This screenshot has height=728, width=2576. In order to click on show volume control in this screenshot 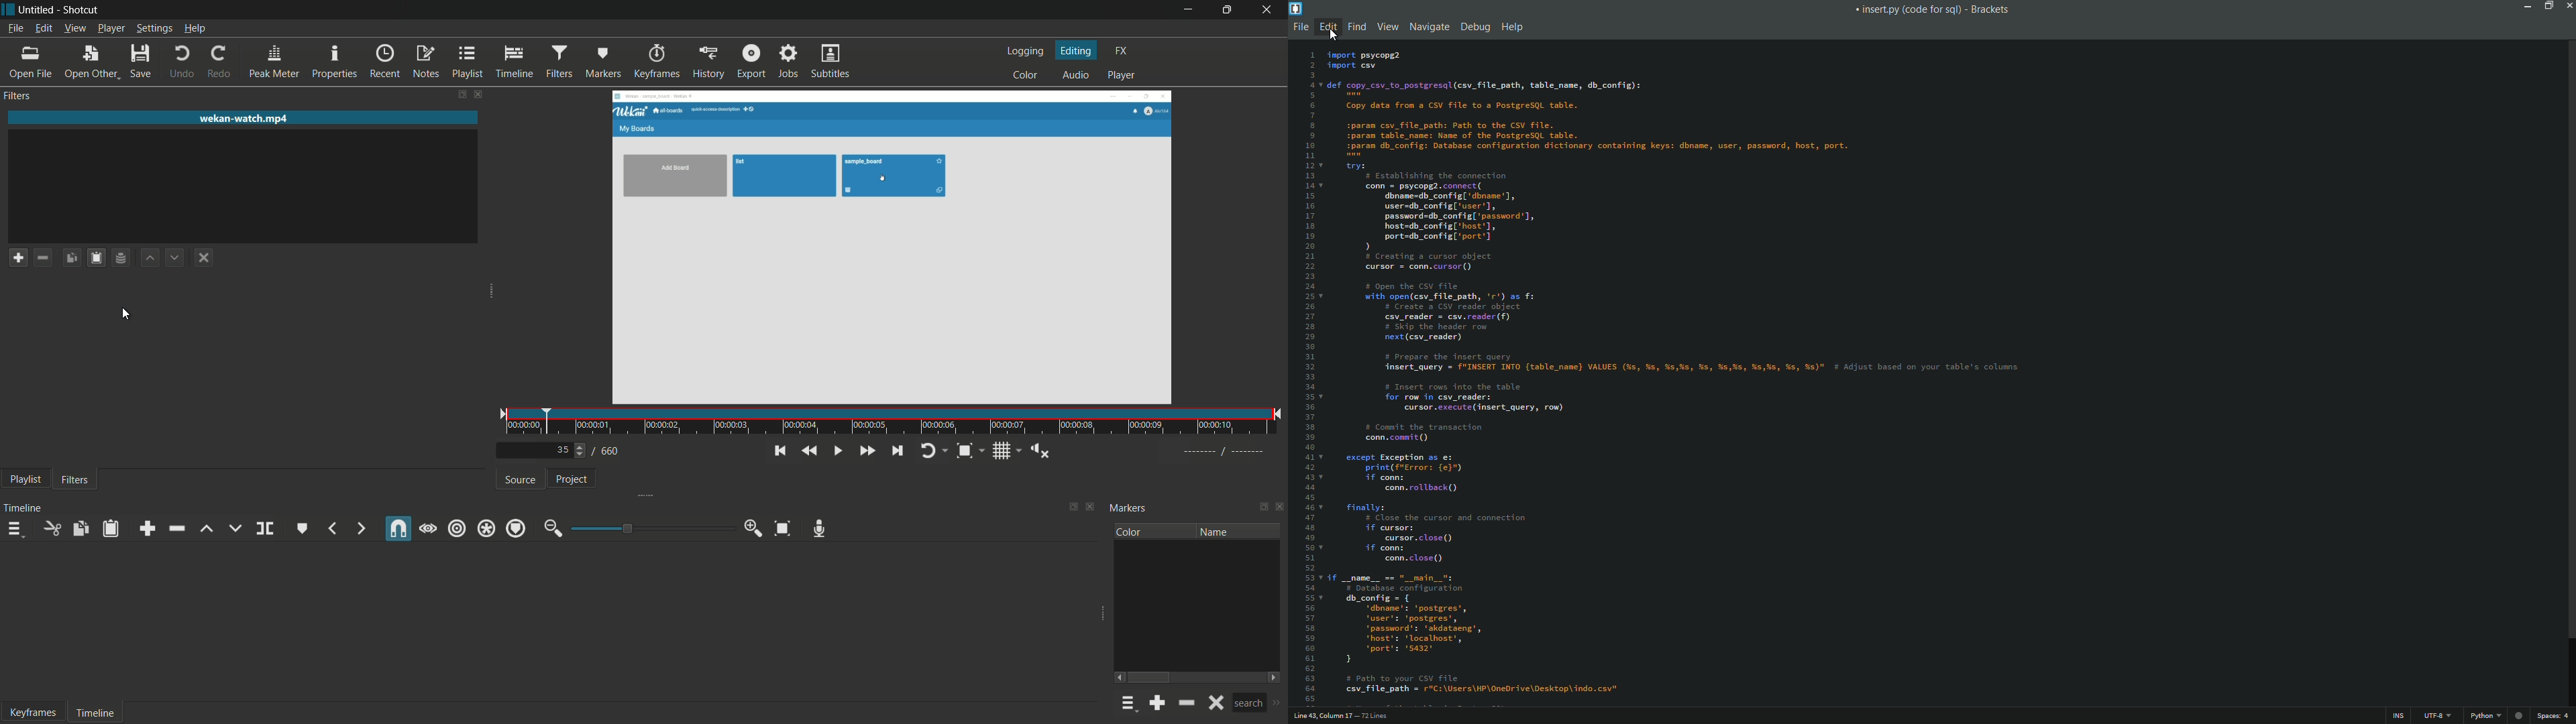, I will do `click(1040, 450)`.